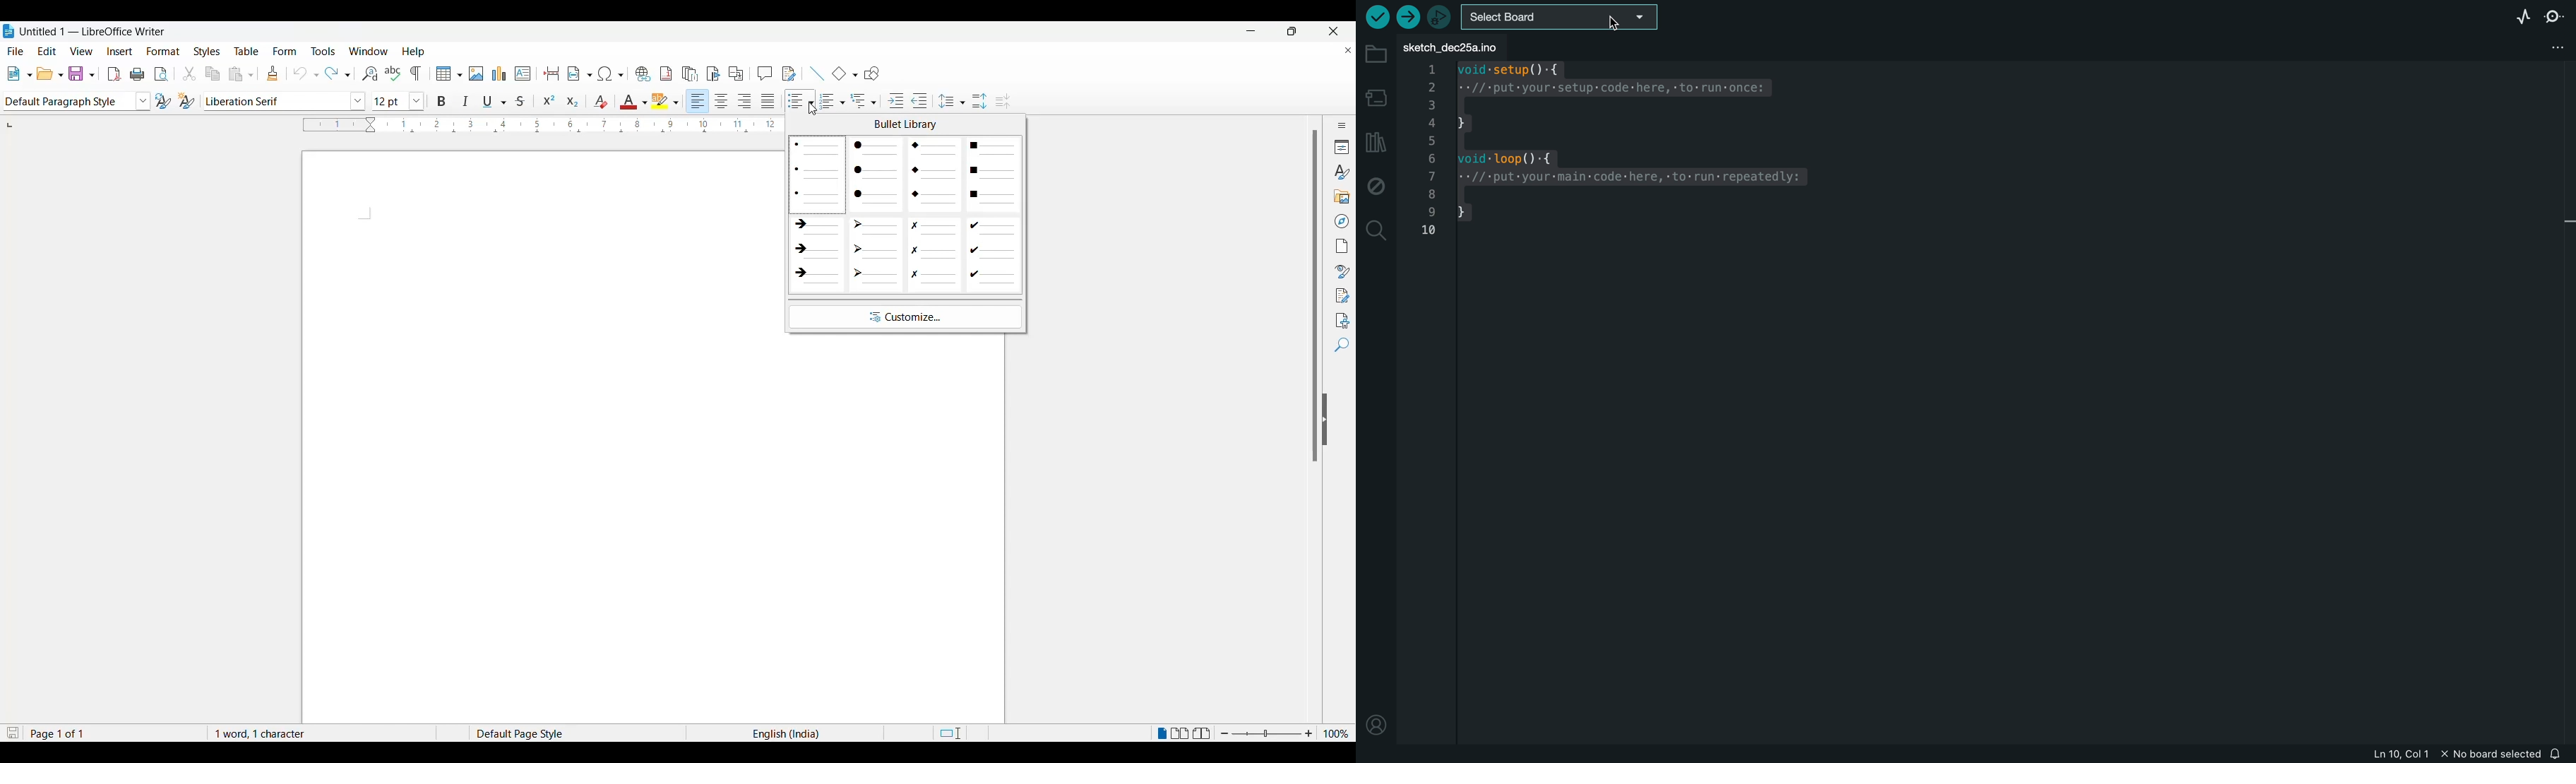 The image size is (2576, 784). I want to click on File, so click(16, 49).